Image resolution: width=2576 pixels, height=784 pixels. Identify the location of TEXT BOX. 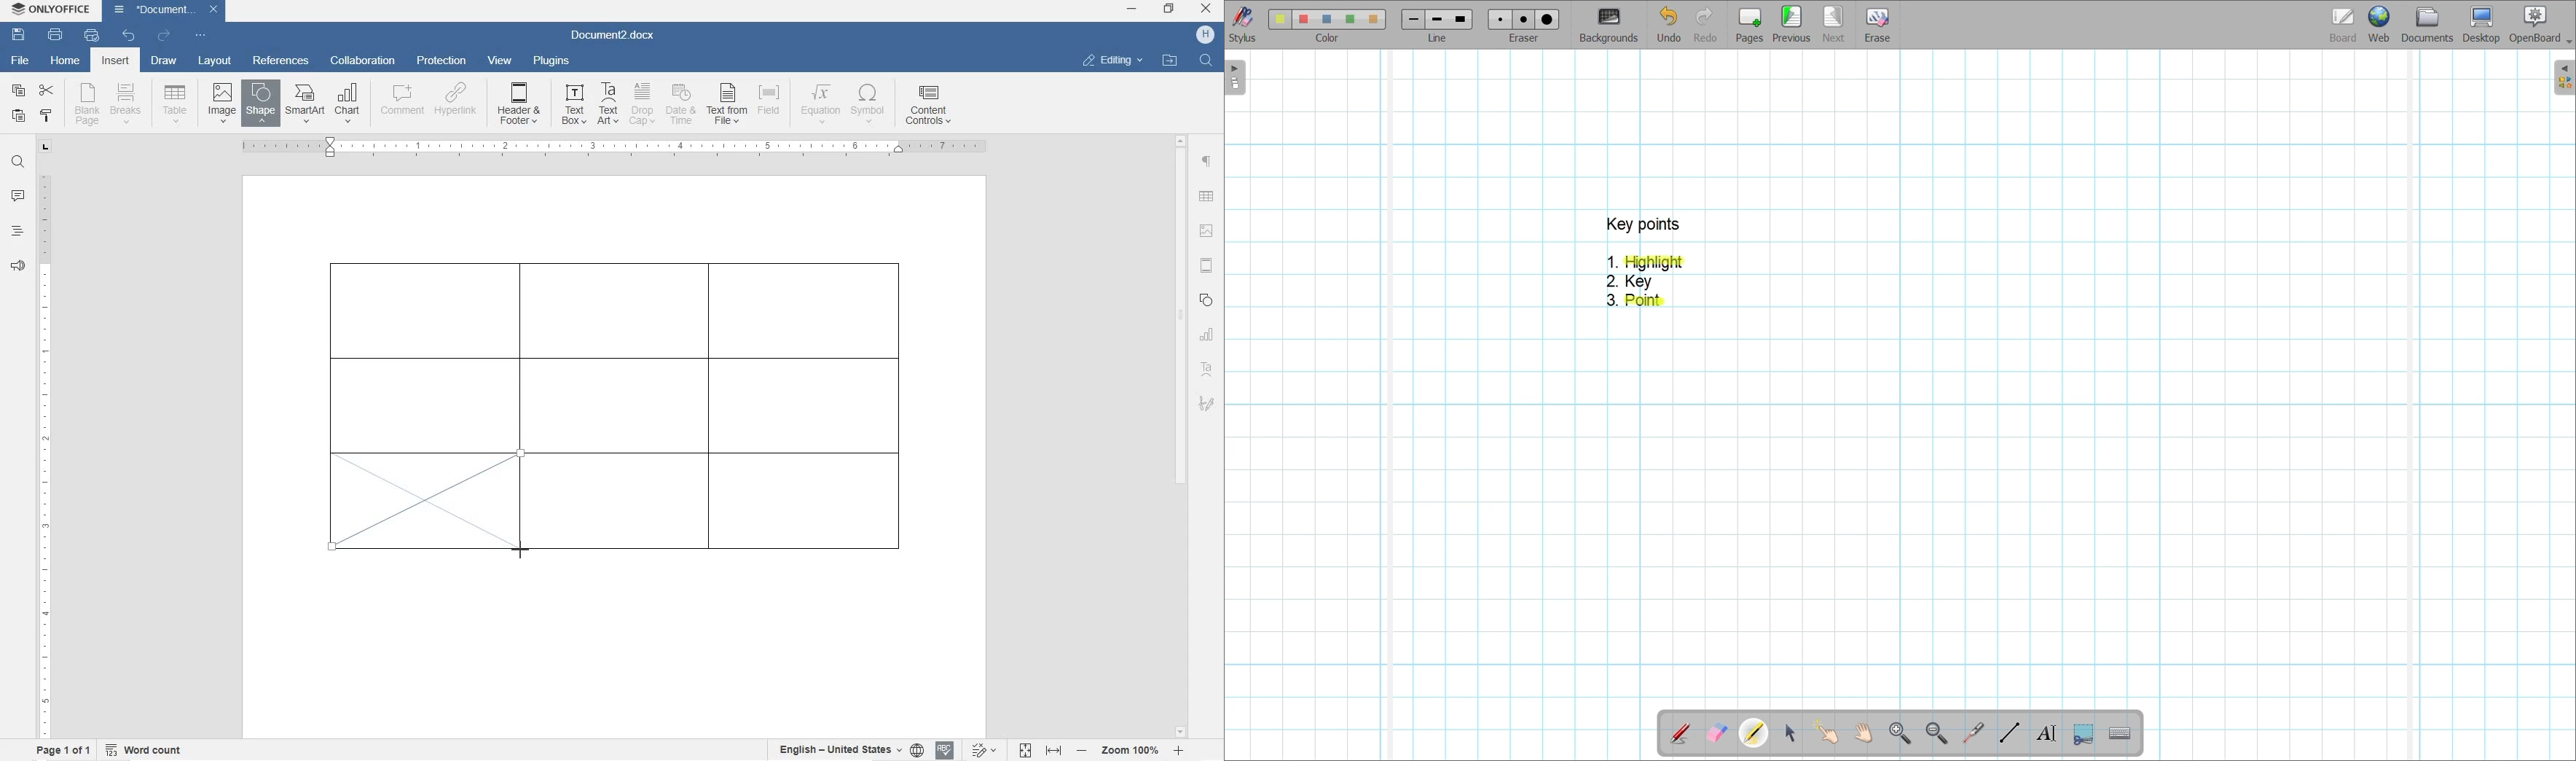
(572, 106).